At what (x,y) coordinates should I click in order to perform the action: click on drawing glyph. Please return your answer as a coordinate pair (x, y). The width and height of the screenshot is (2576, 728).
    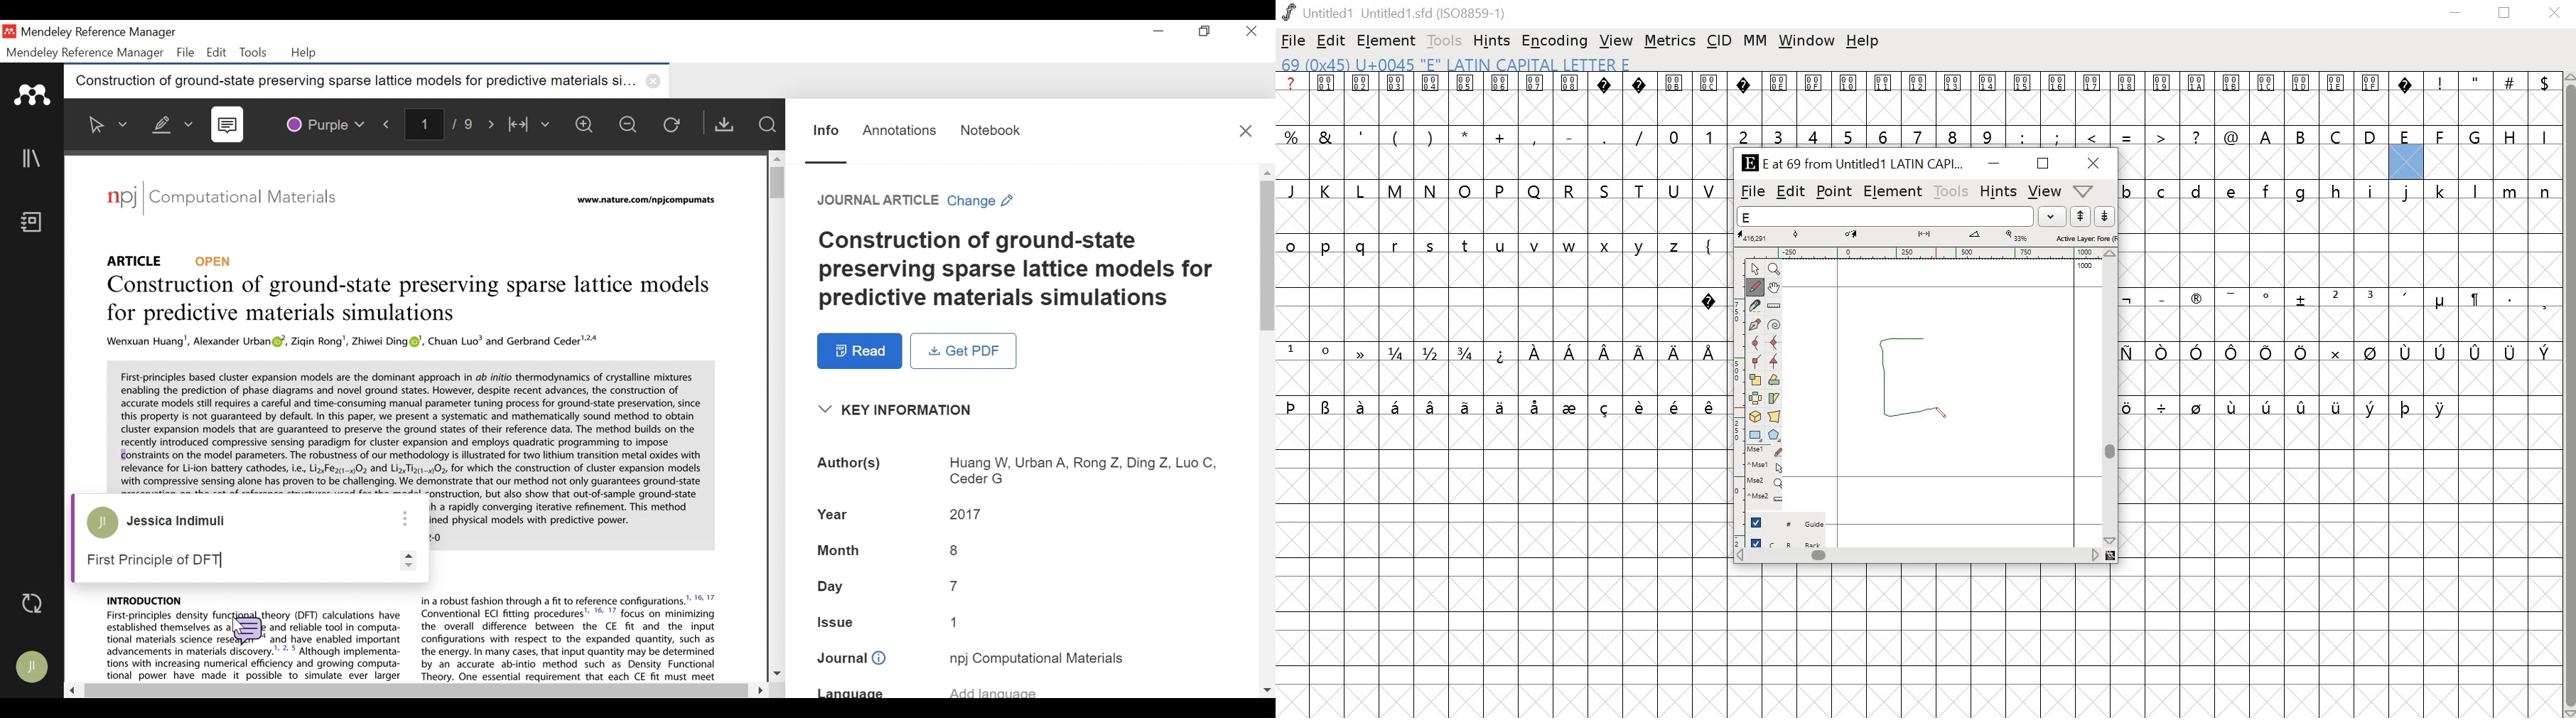
    Looking at the image, I should click on (1917, 371).